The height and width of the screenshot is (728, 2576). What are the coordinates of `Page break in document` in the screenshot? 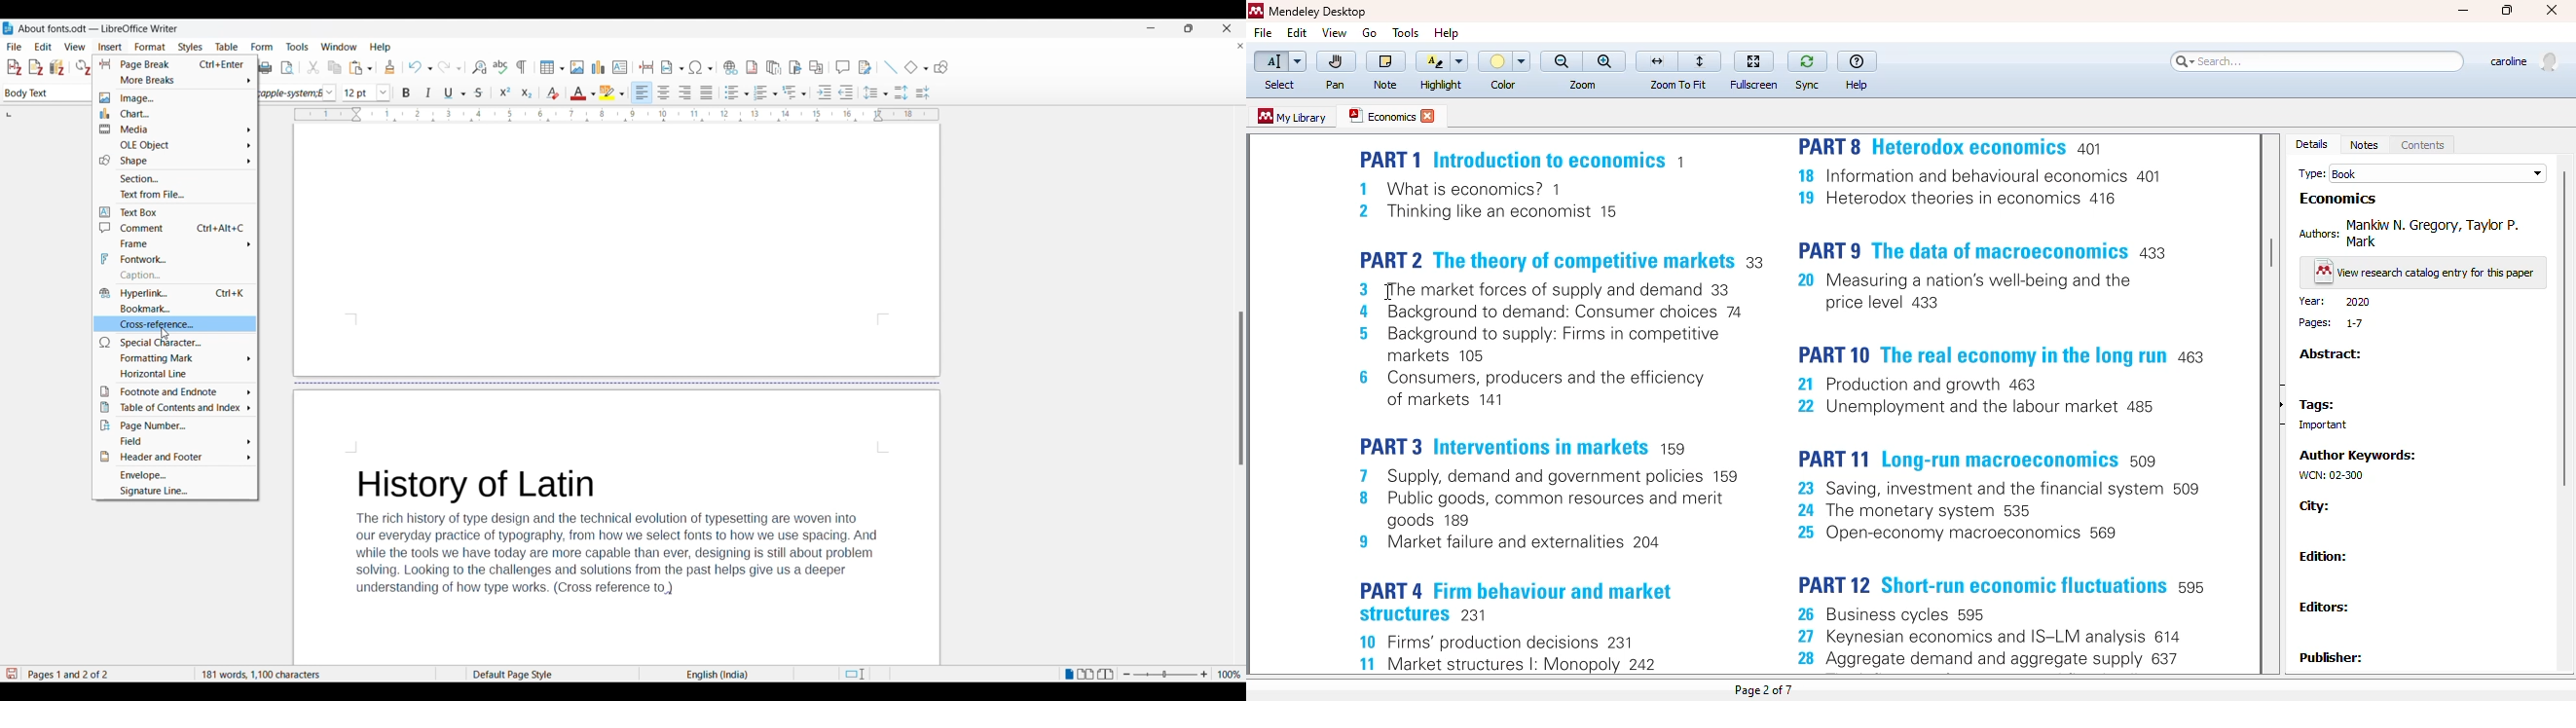 It's located at (618, 382).